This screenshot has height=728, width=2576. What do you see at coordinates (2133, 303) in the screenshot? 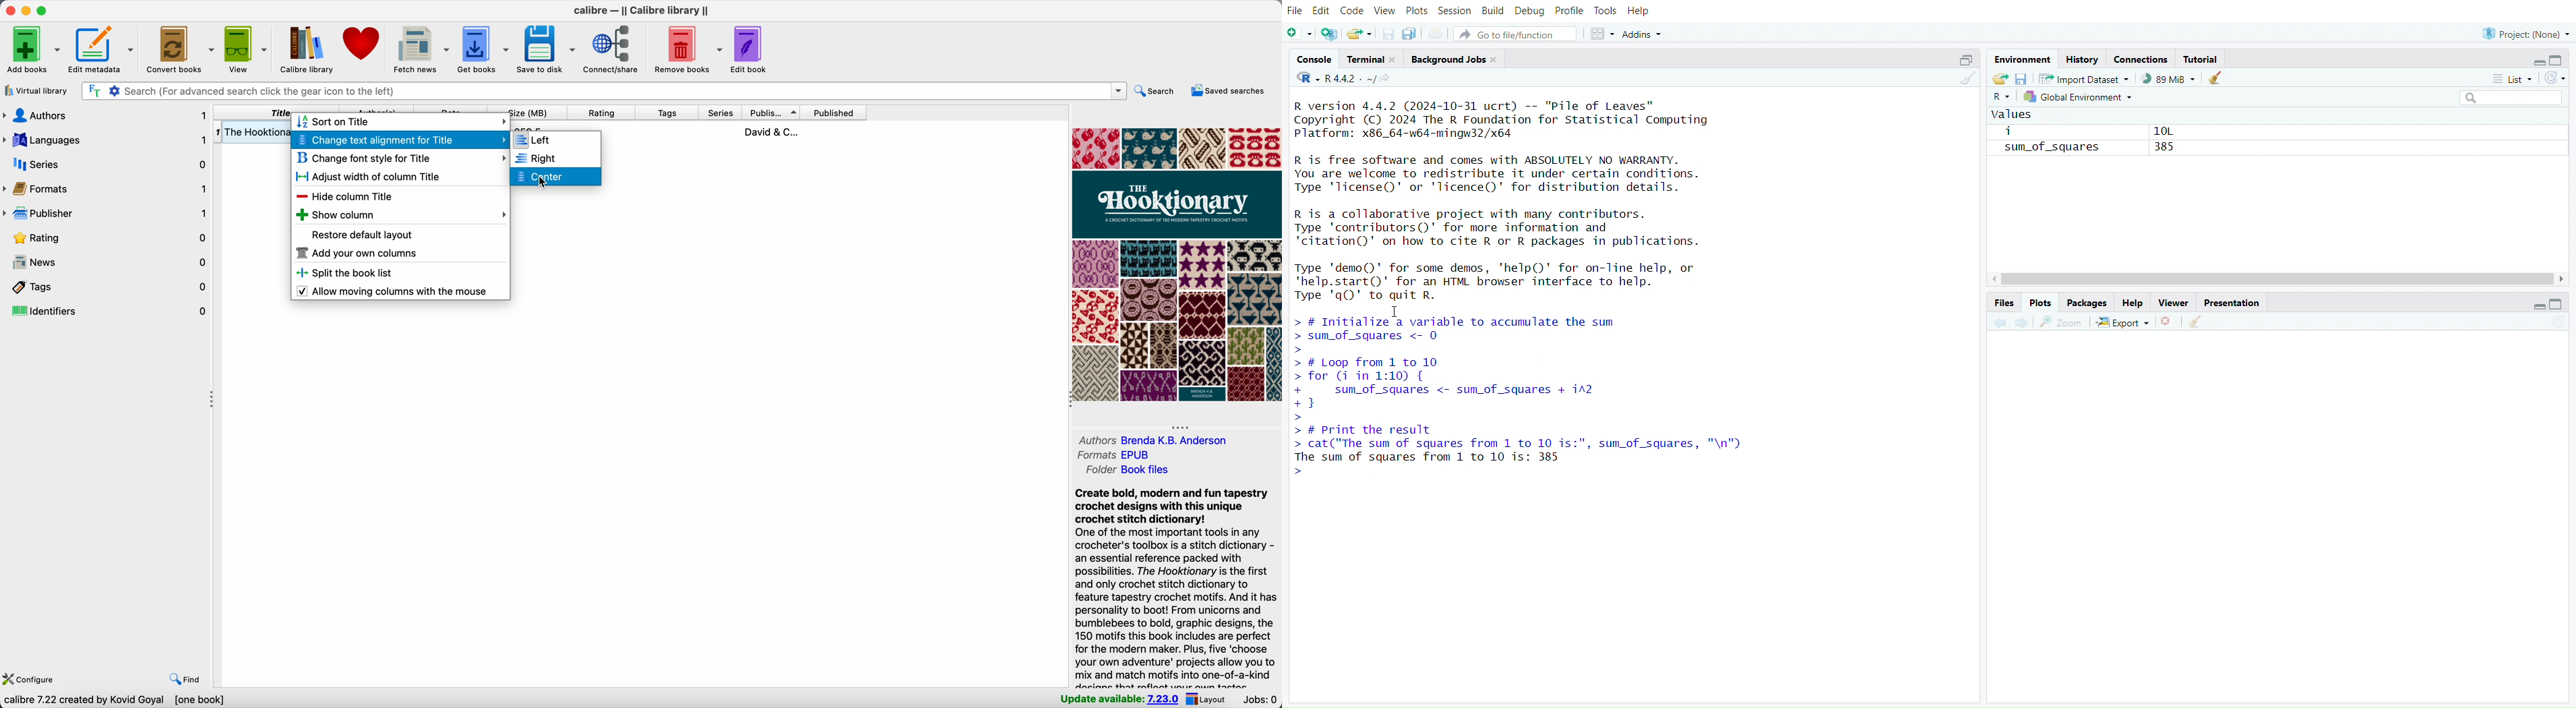
I see `help` at bounding box center [2133, 303].